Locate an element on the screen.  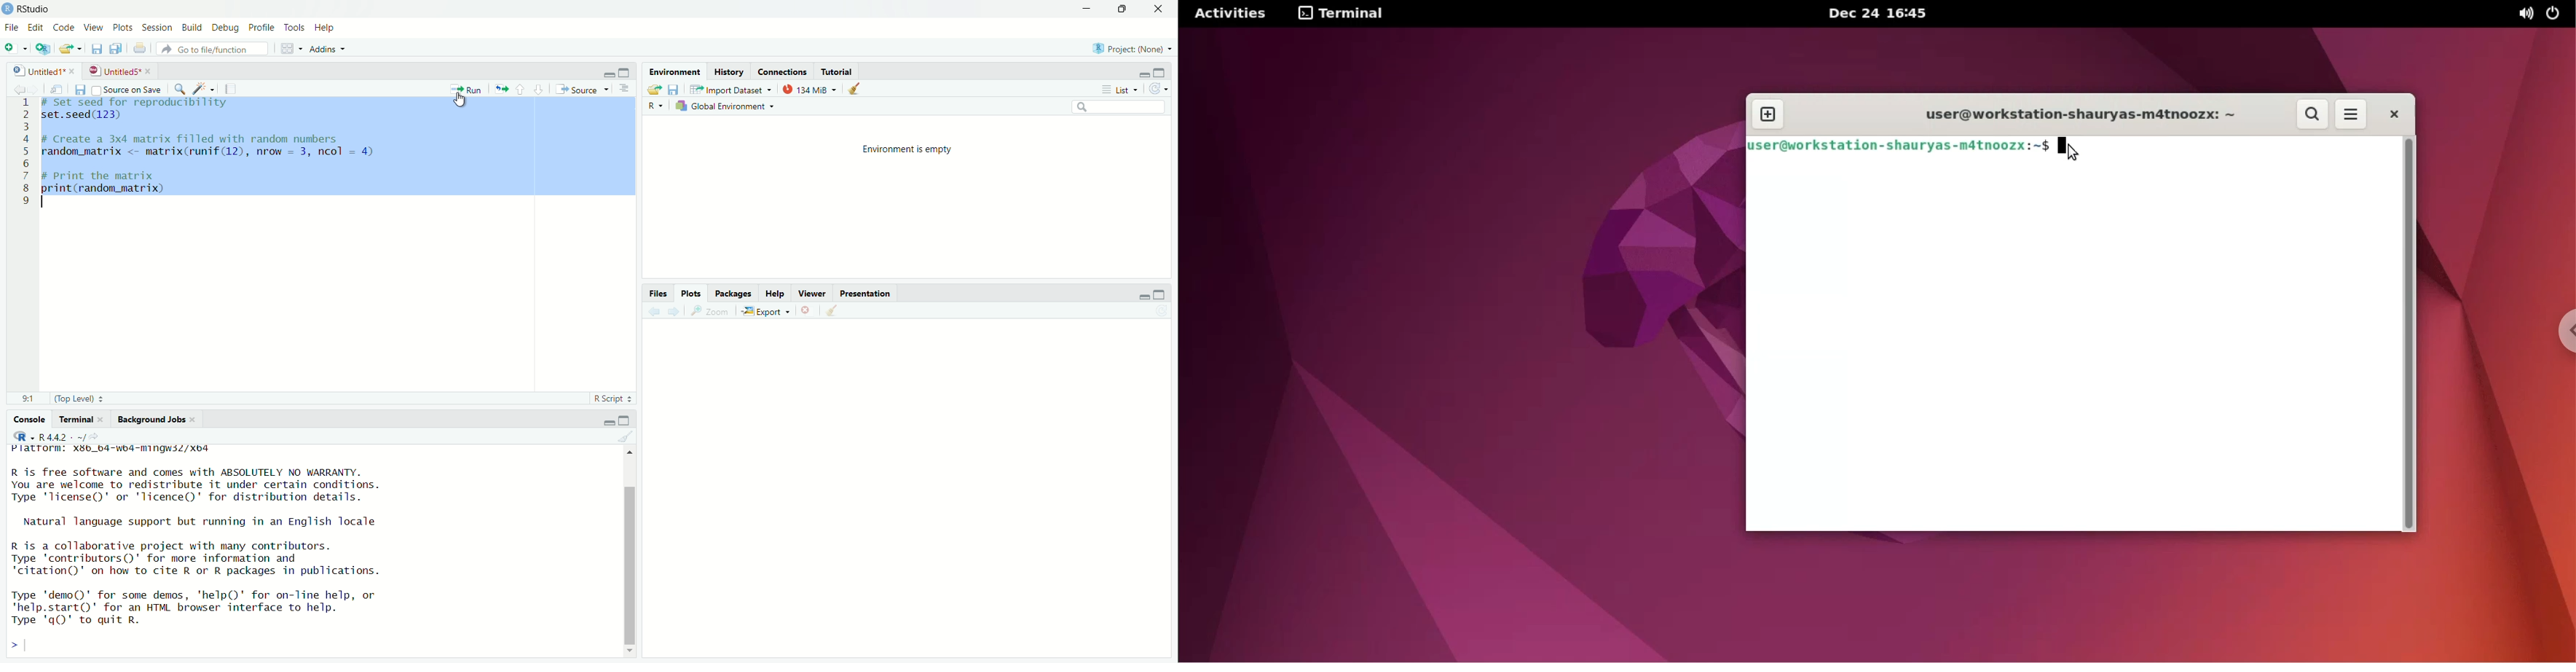
, R442 - - is located at coordinates (63, 436).